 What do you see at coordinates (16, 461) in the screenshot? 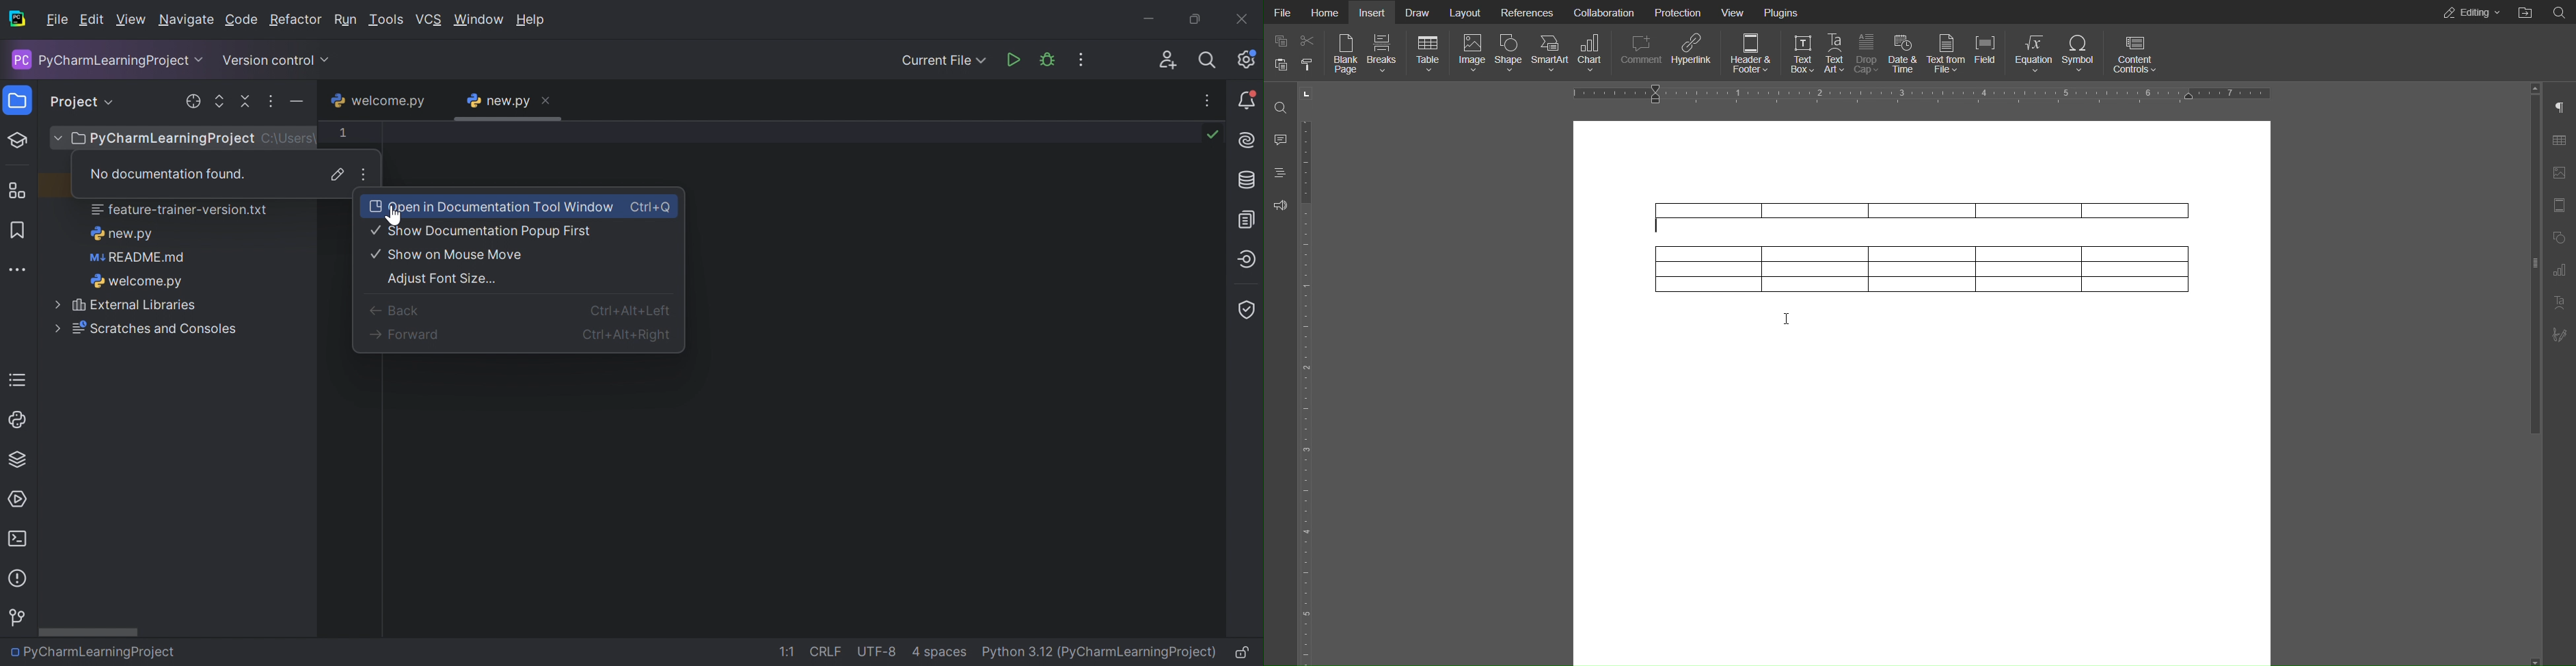
I see `Python Packages` at bounding box center [16, 461].